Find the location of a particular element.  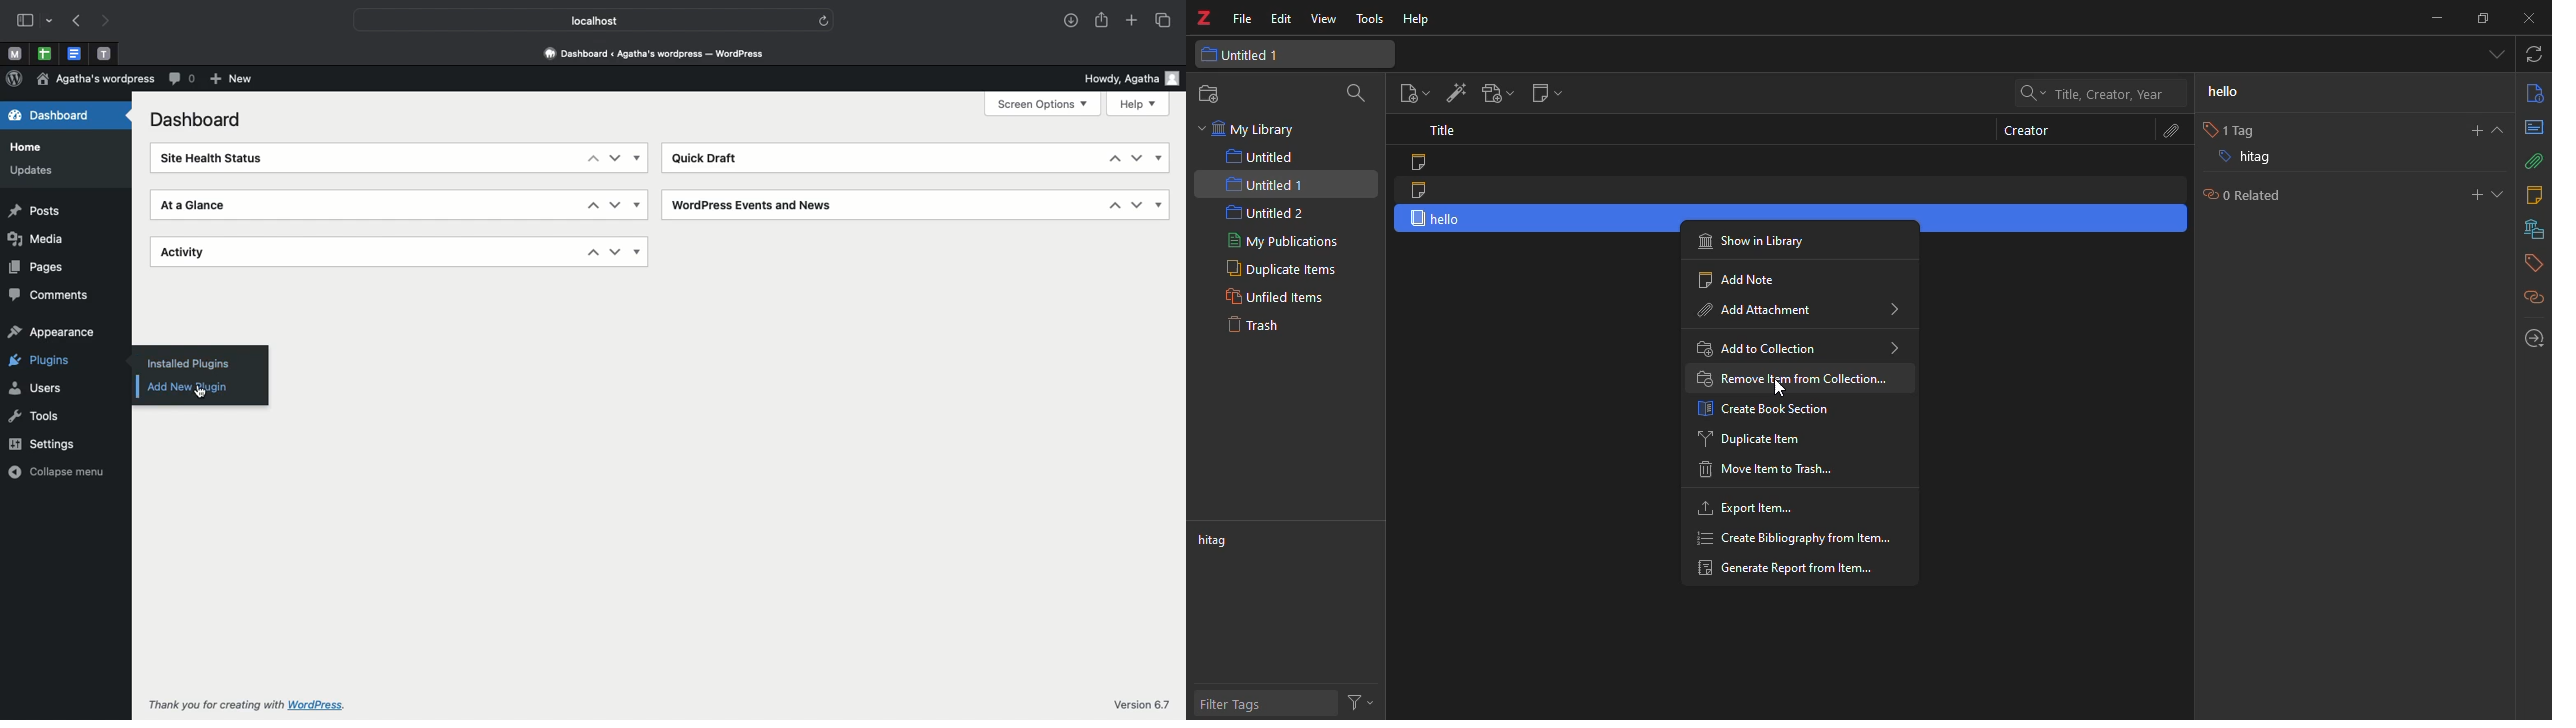

search is located at coordinates (1356, 95).